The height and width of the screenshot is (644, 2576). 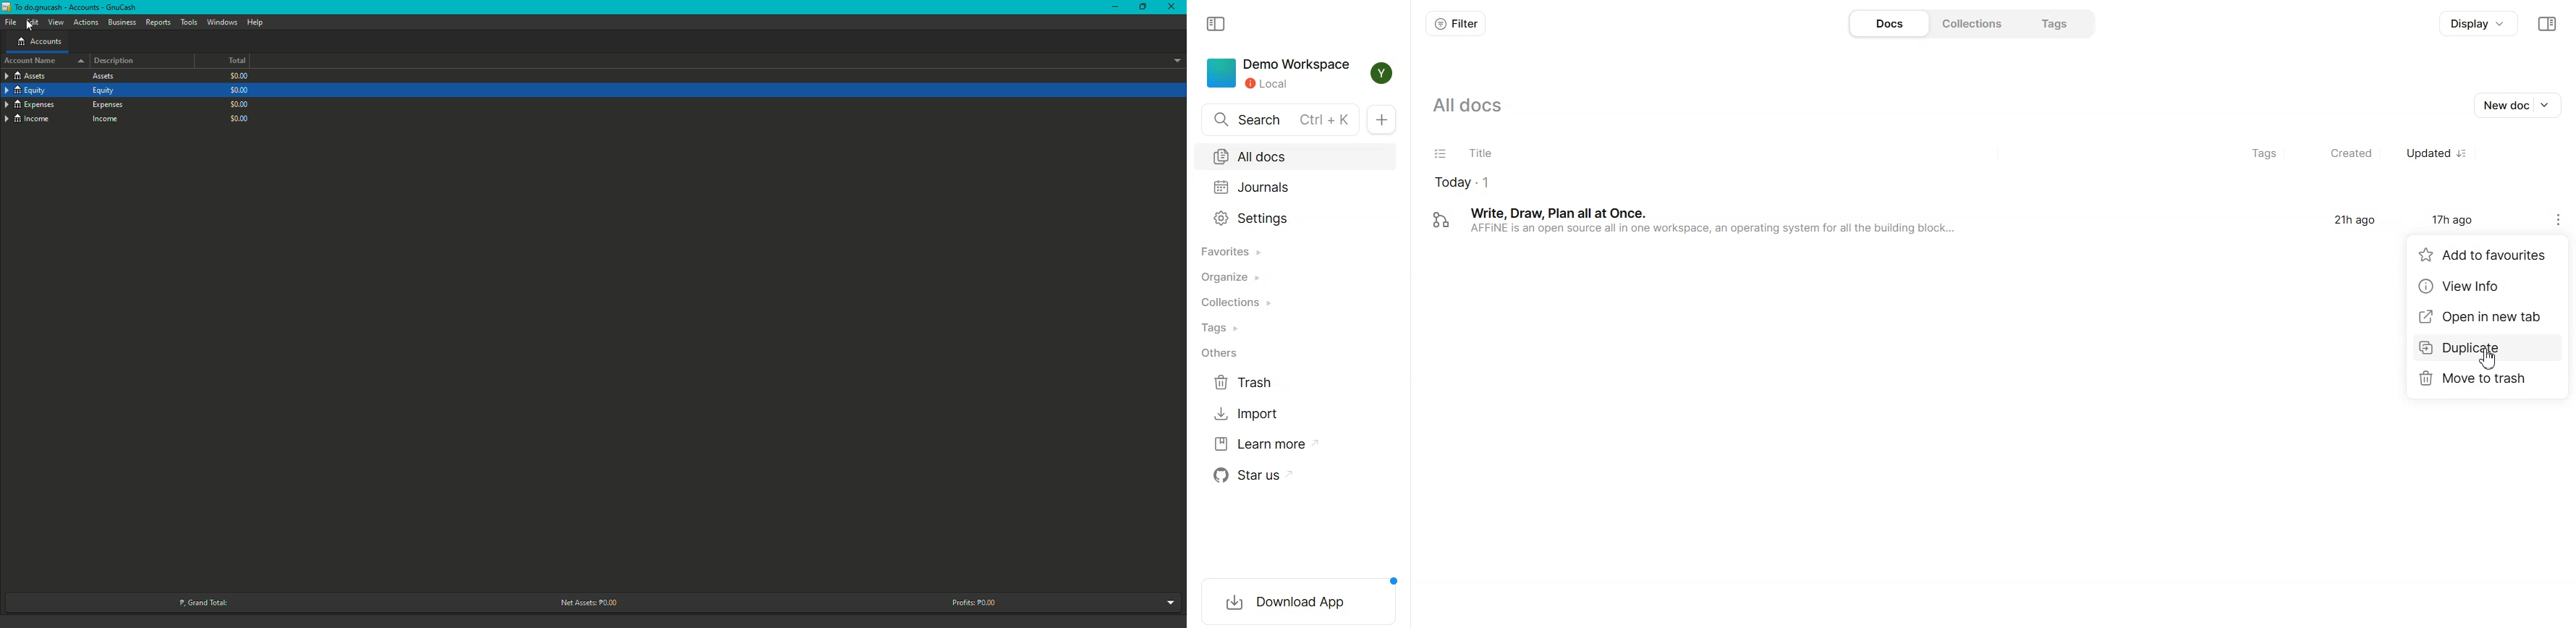 I want to click on Learn more, so click(x=1297, y=444).